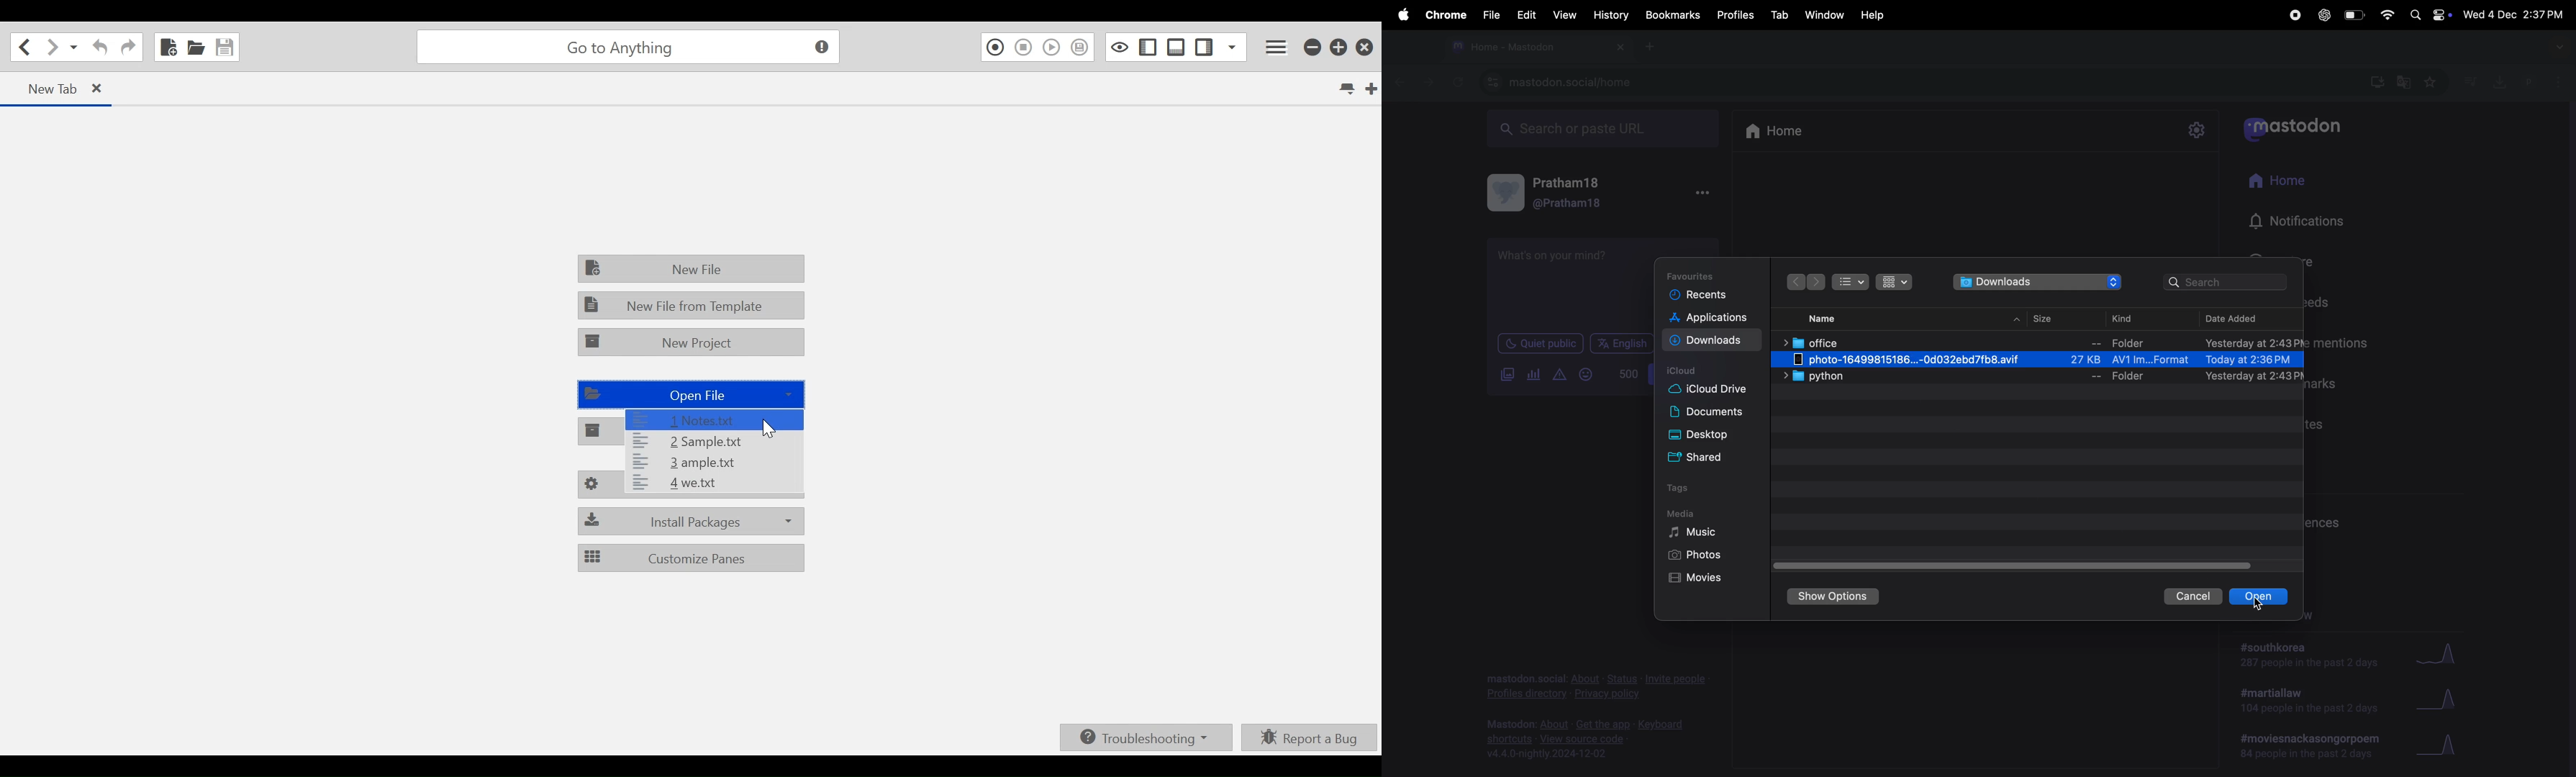  I want to click on New File from Template, so click(690, 306).